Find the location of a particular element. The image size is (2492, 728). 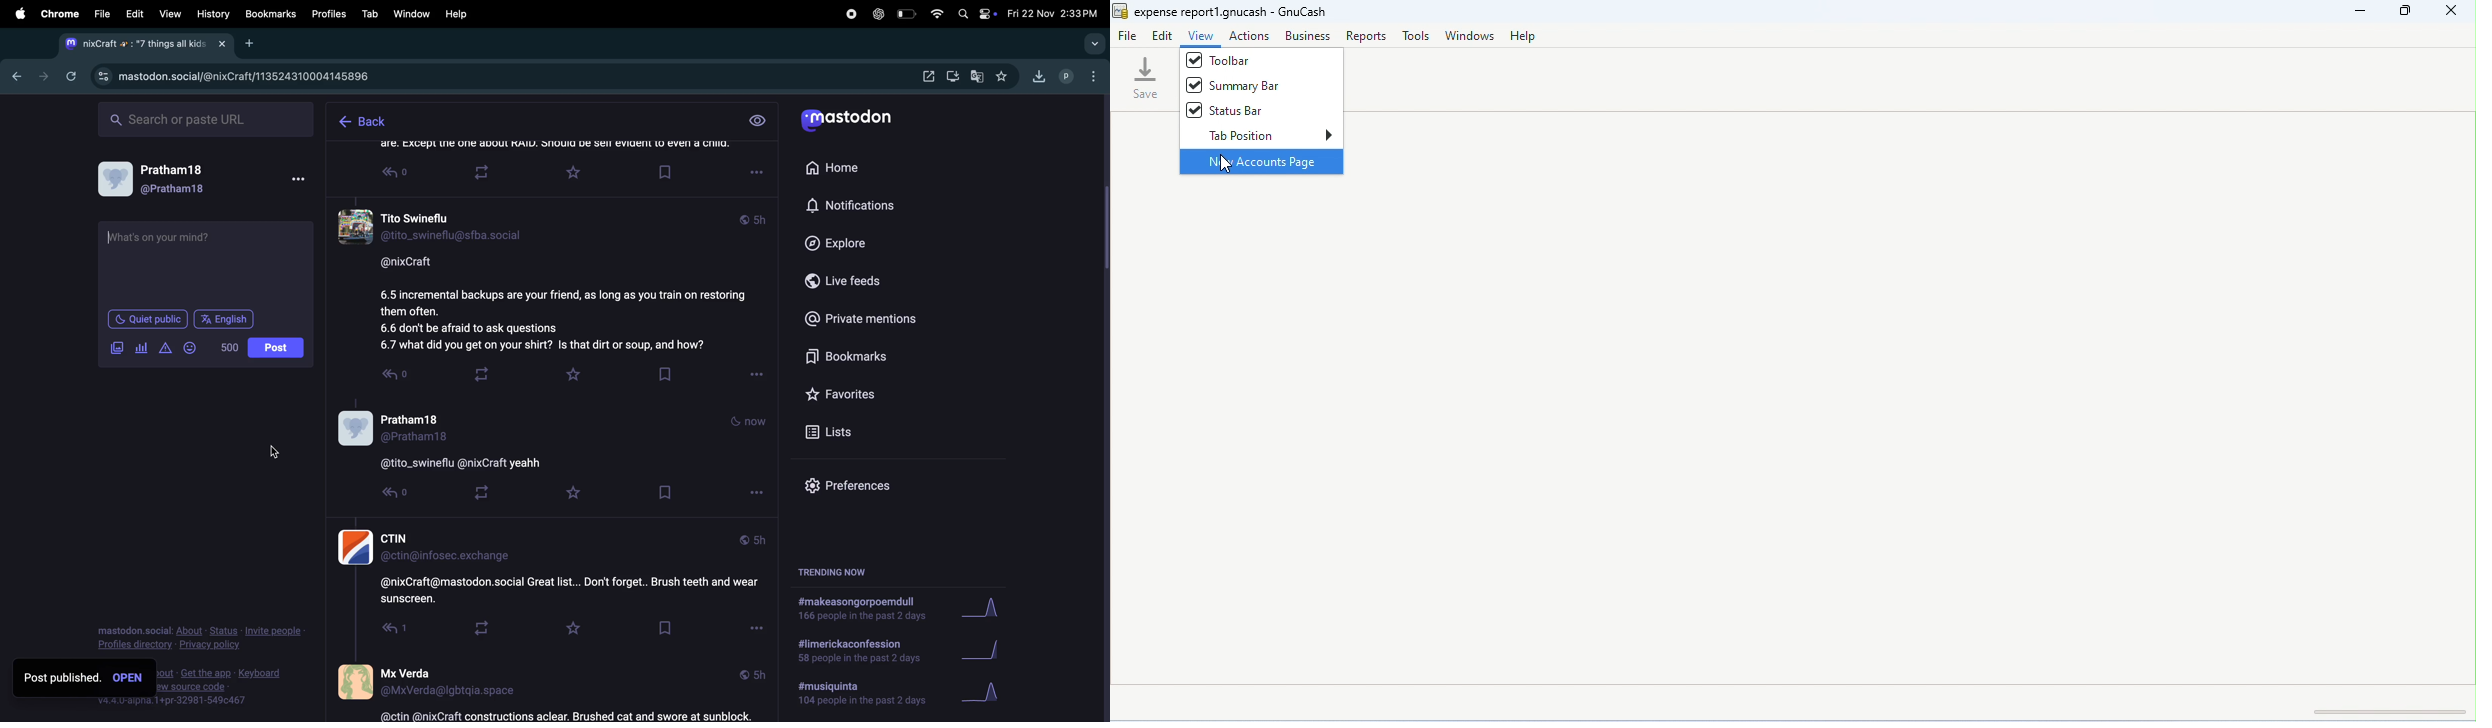

prefrences is located at coordinates (855, 486).